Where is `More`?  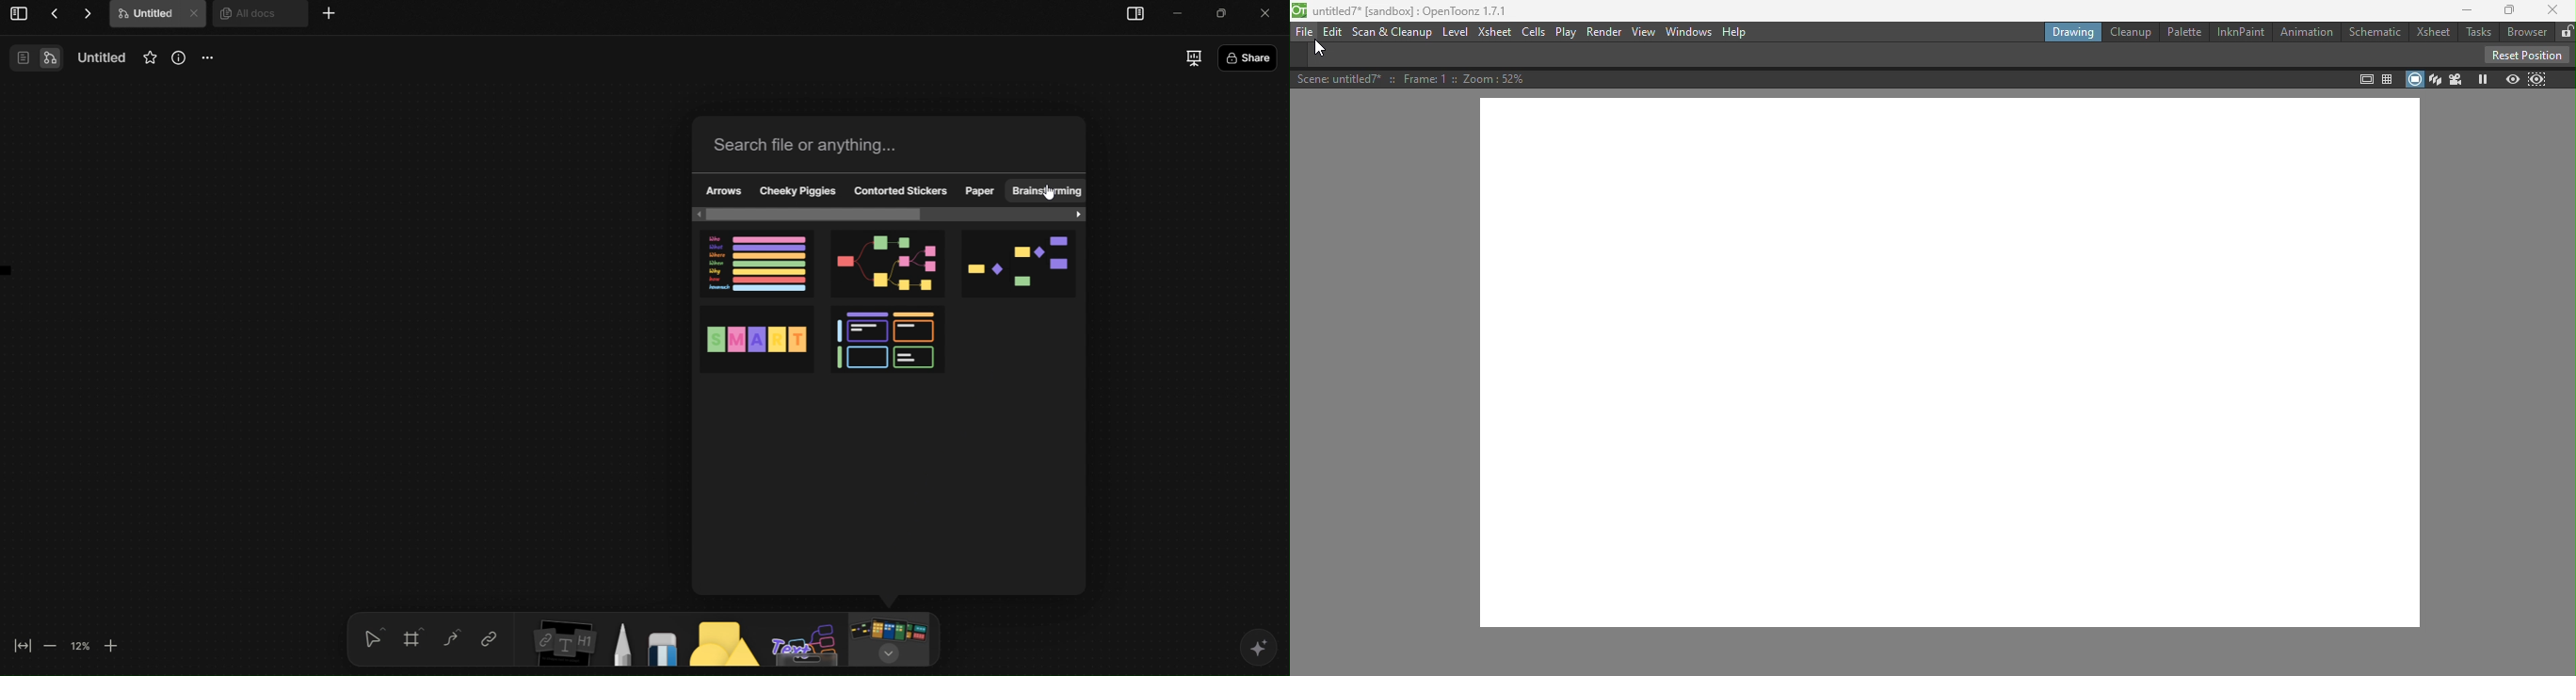 More is located at coordinates (329, 14).